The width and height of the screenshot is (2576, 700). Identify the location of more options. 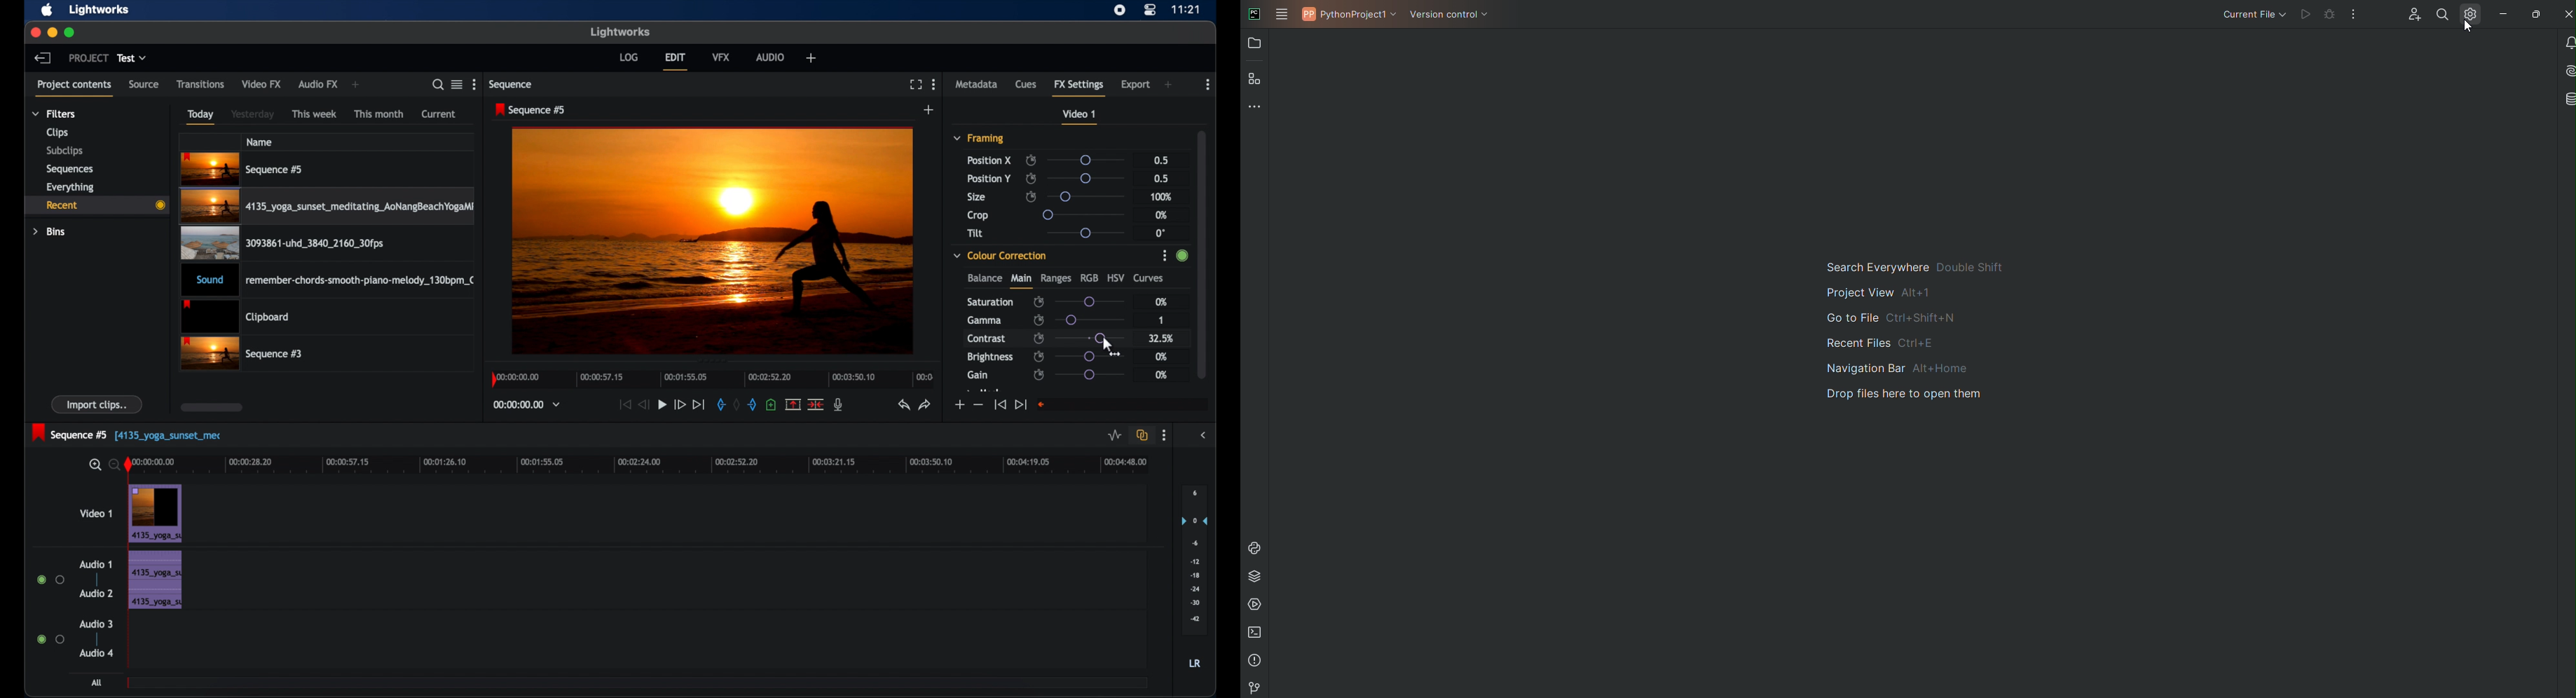
(476, 84).